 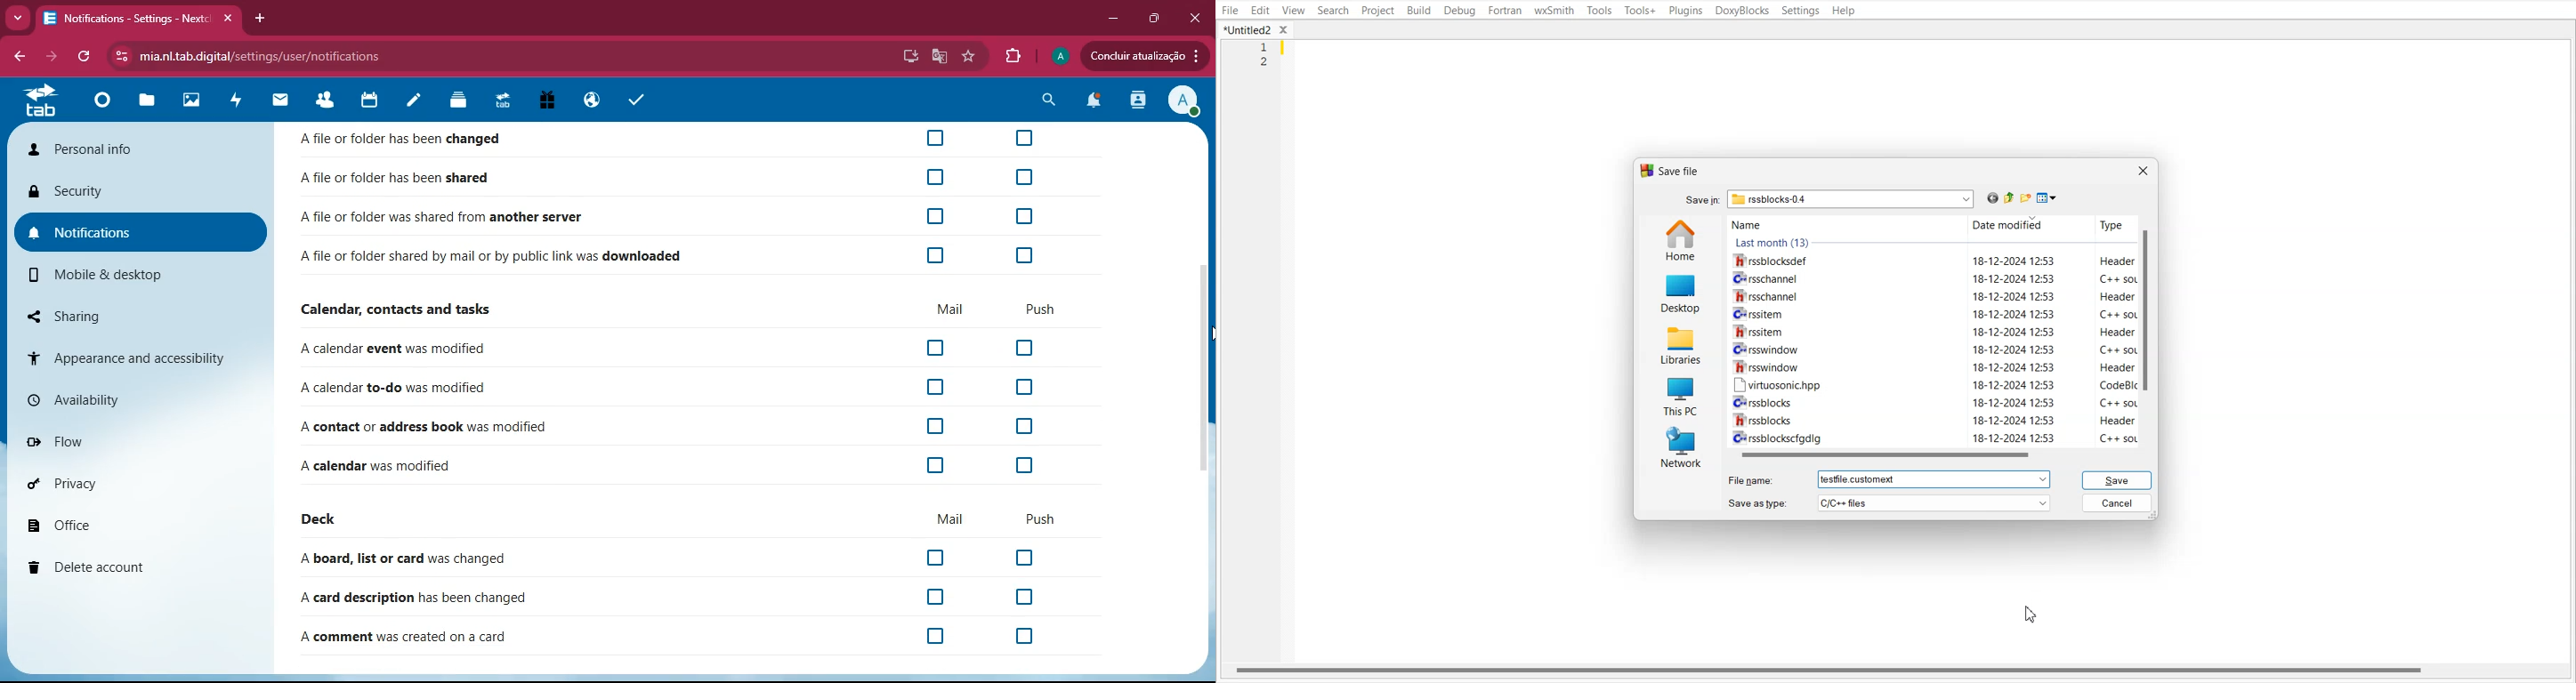 What do you see at coordinates (262, 59) in the screenshot?
I see `mia.nl.tab.digital/settings/user/notifications` at bounding box center [262, 59].